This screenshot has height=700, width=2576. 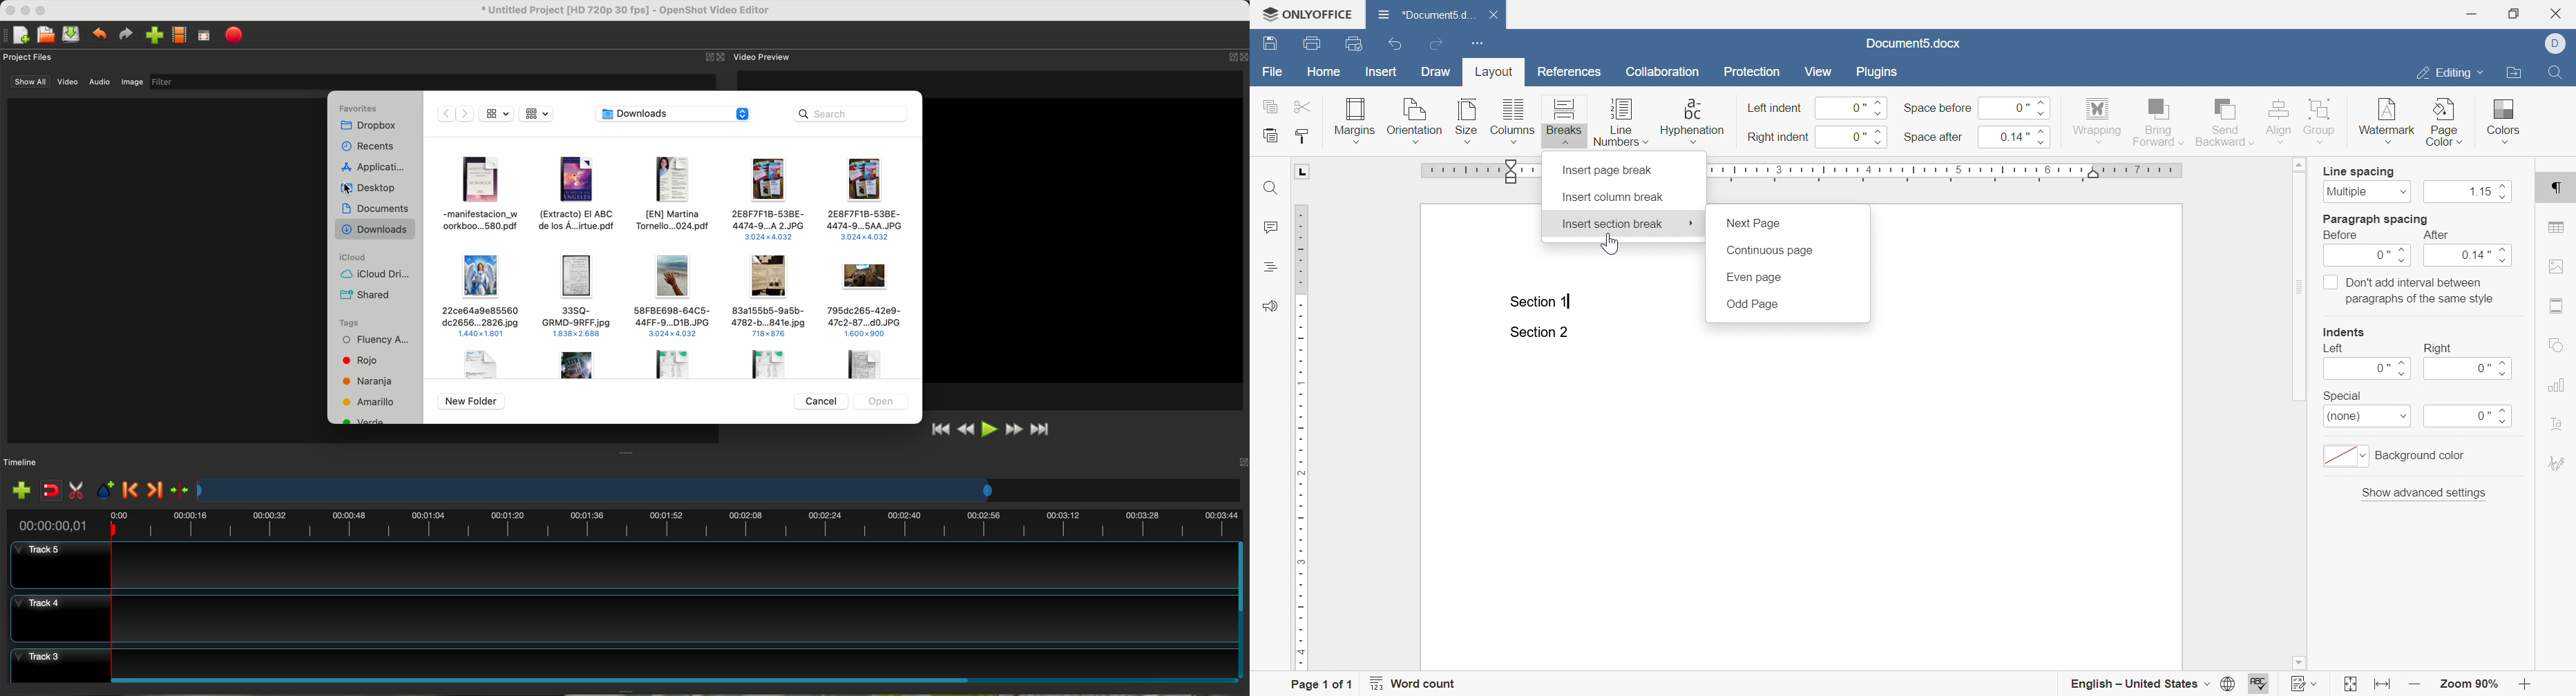 What do you see at coordinates (105, 490) in the screenshot?
I see `add mark` at bounding box center [105, 490].